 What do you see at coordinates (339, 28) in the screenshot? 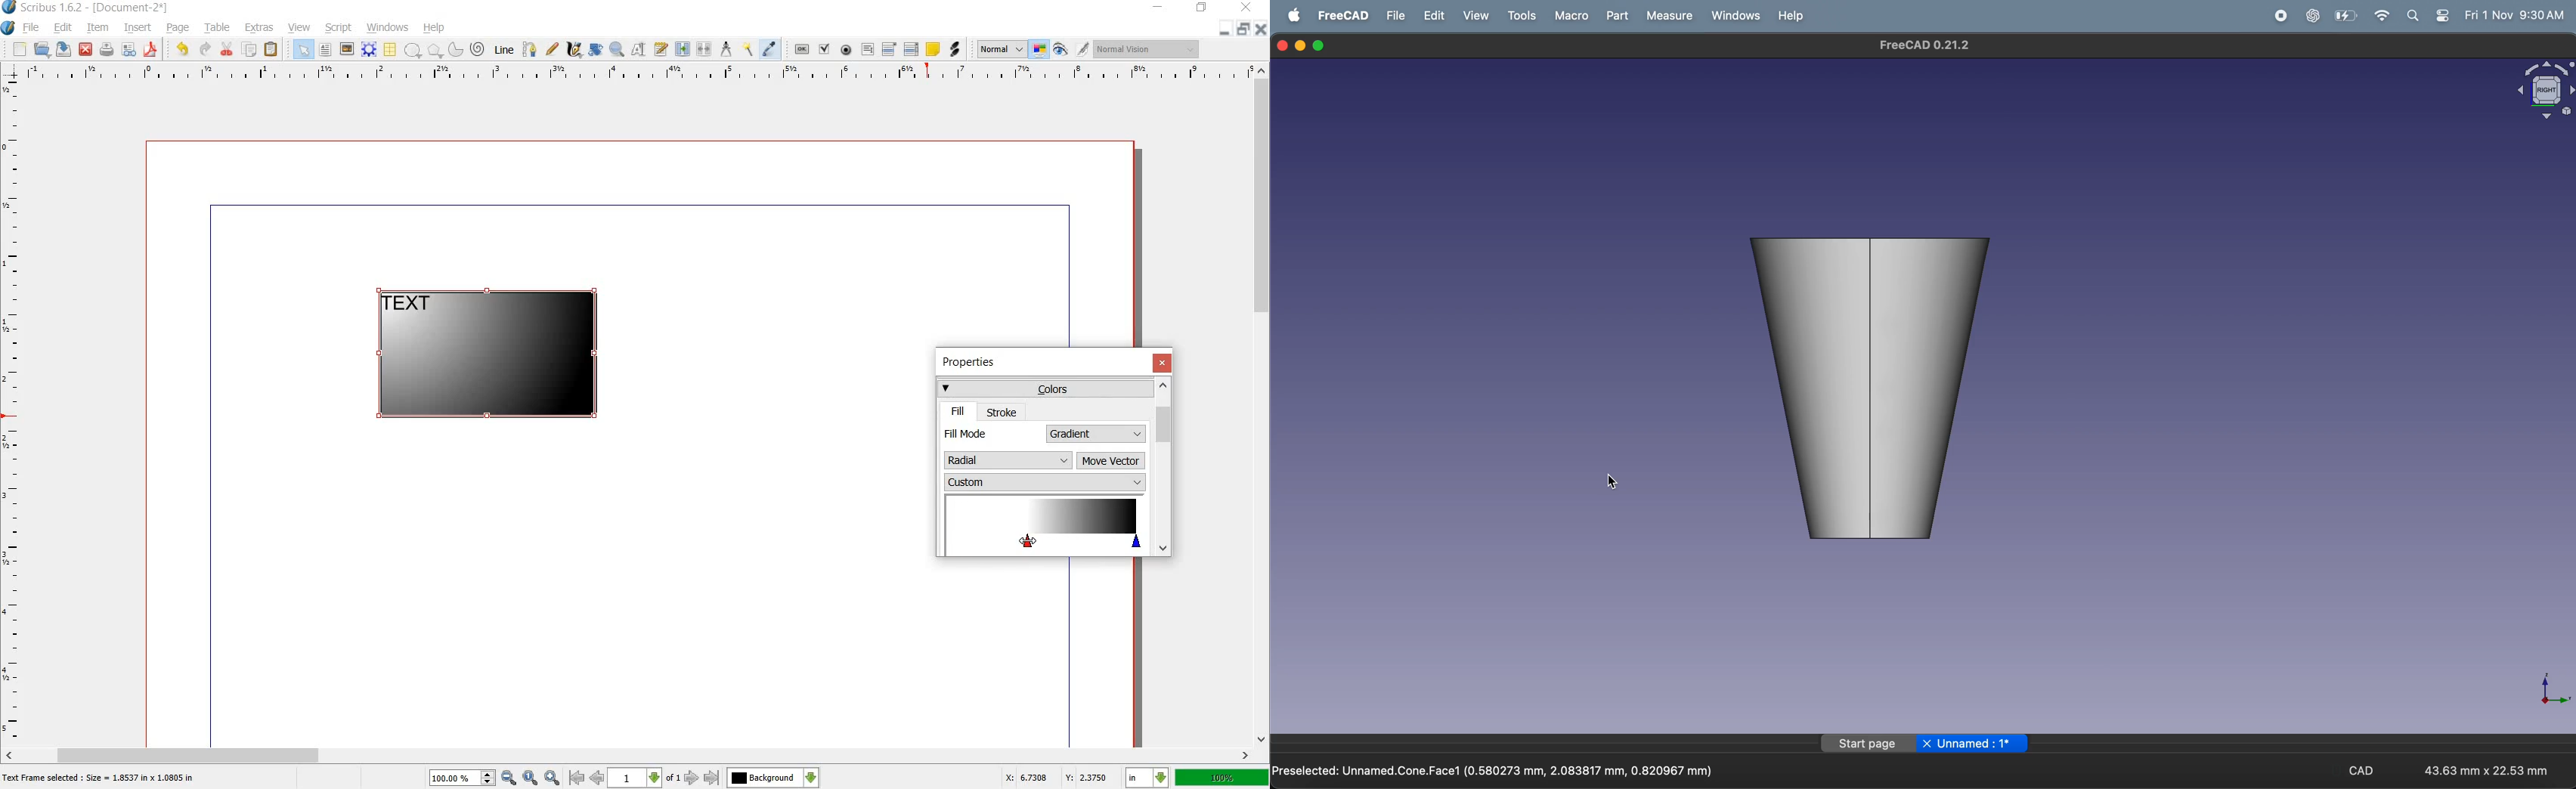
I see `script` at bounding box center [339, 28].